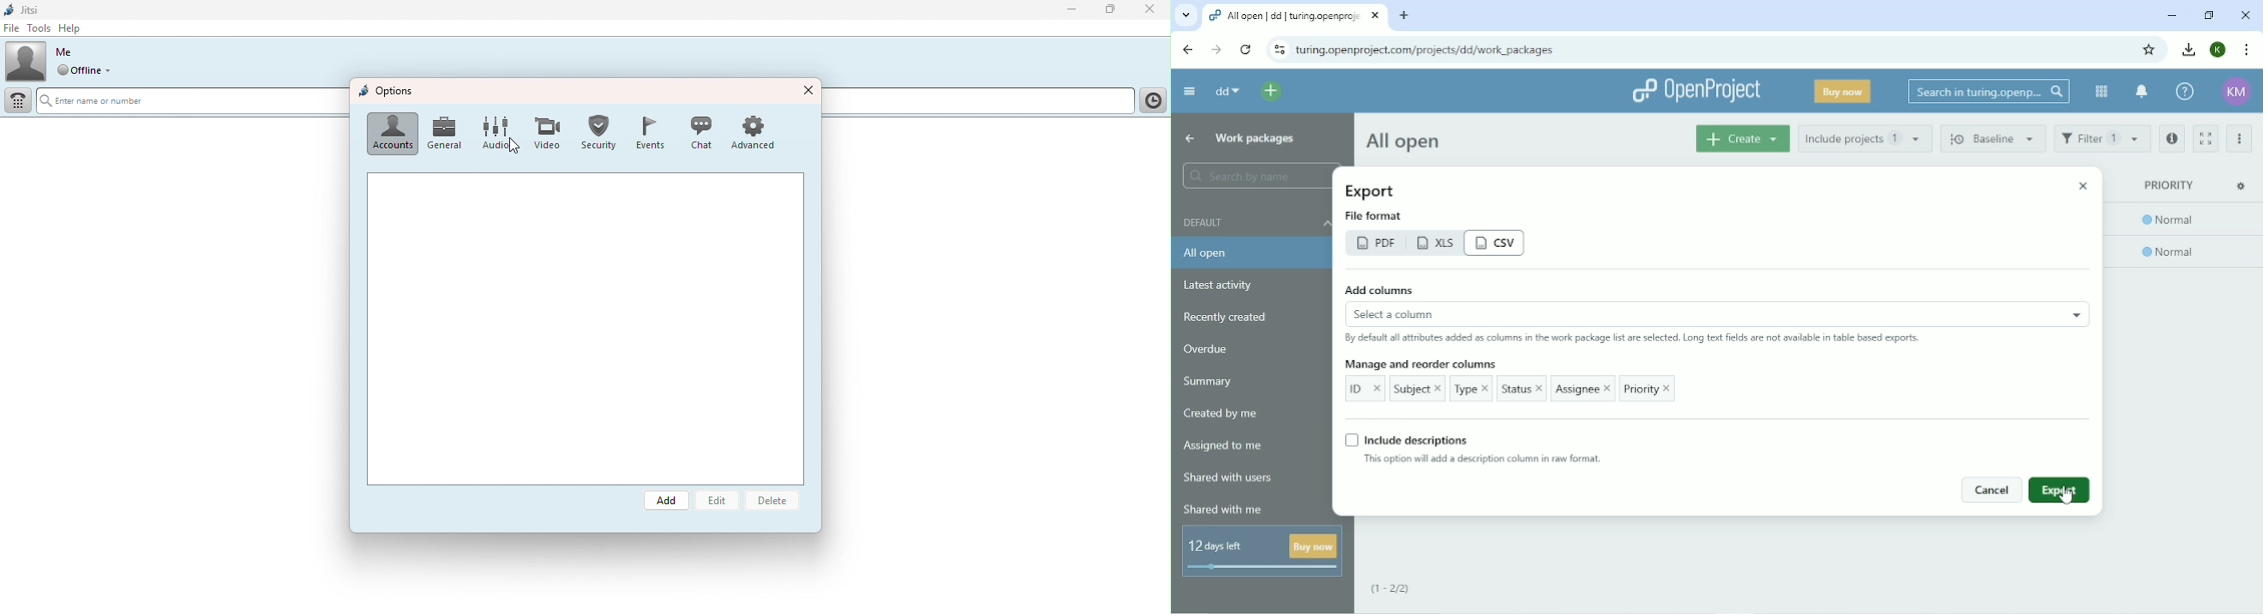 The image size is (2268, 616). I want to click on Include descriptions, so click(1473, 438).